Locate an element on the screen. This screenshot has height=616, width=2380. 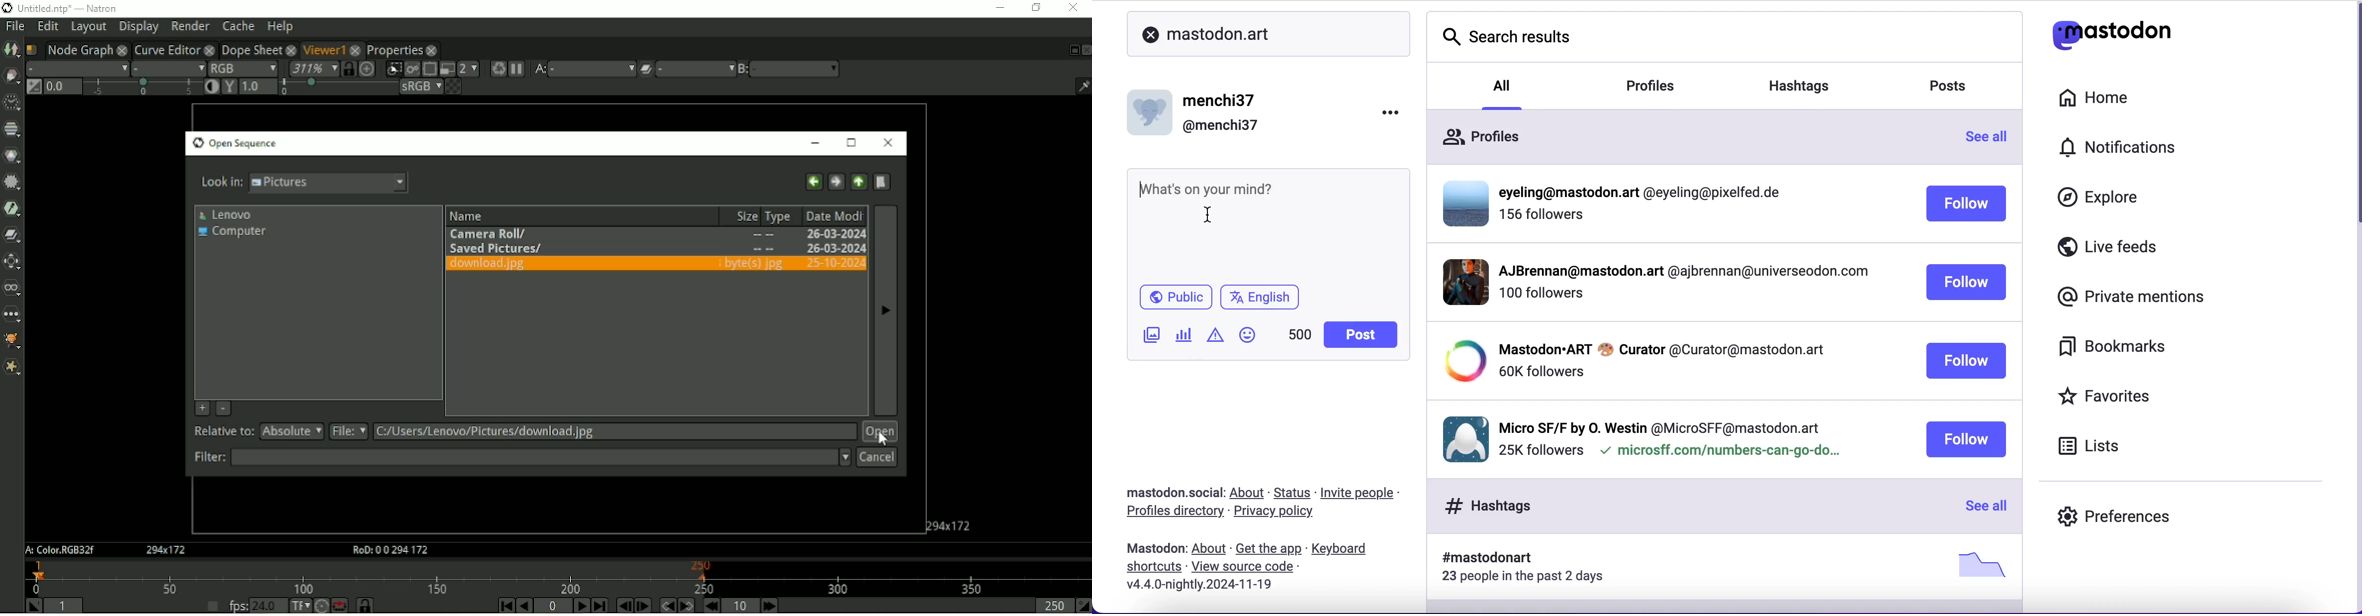
private mentions is located at coordinates (2128, 298).